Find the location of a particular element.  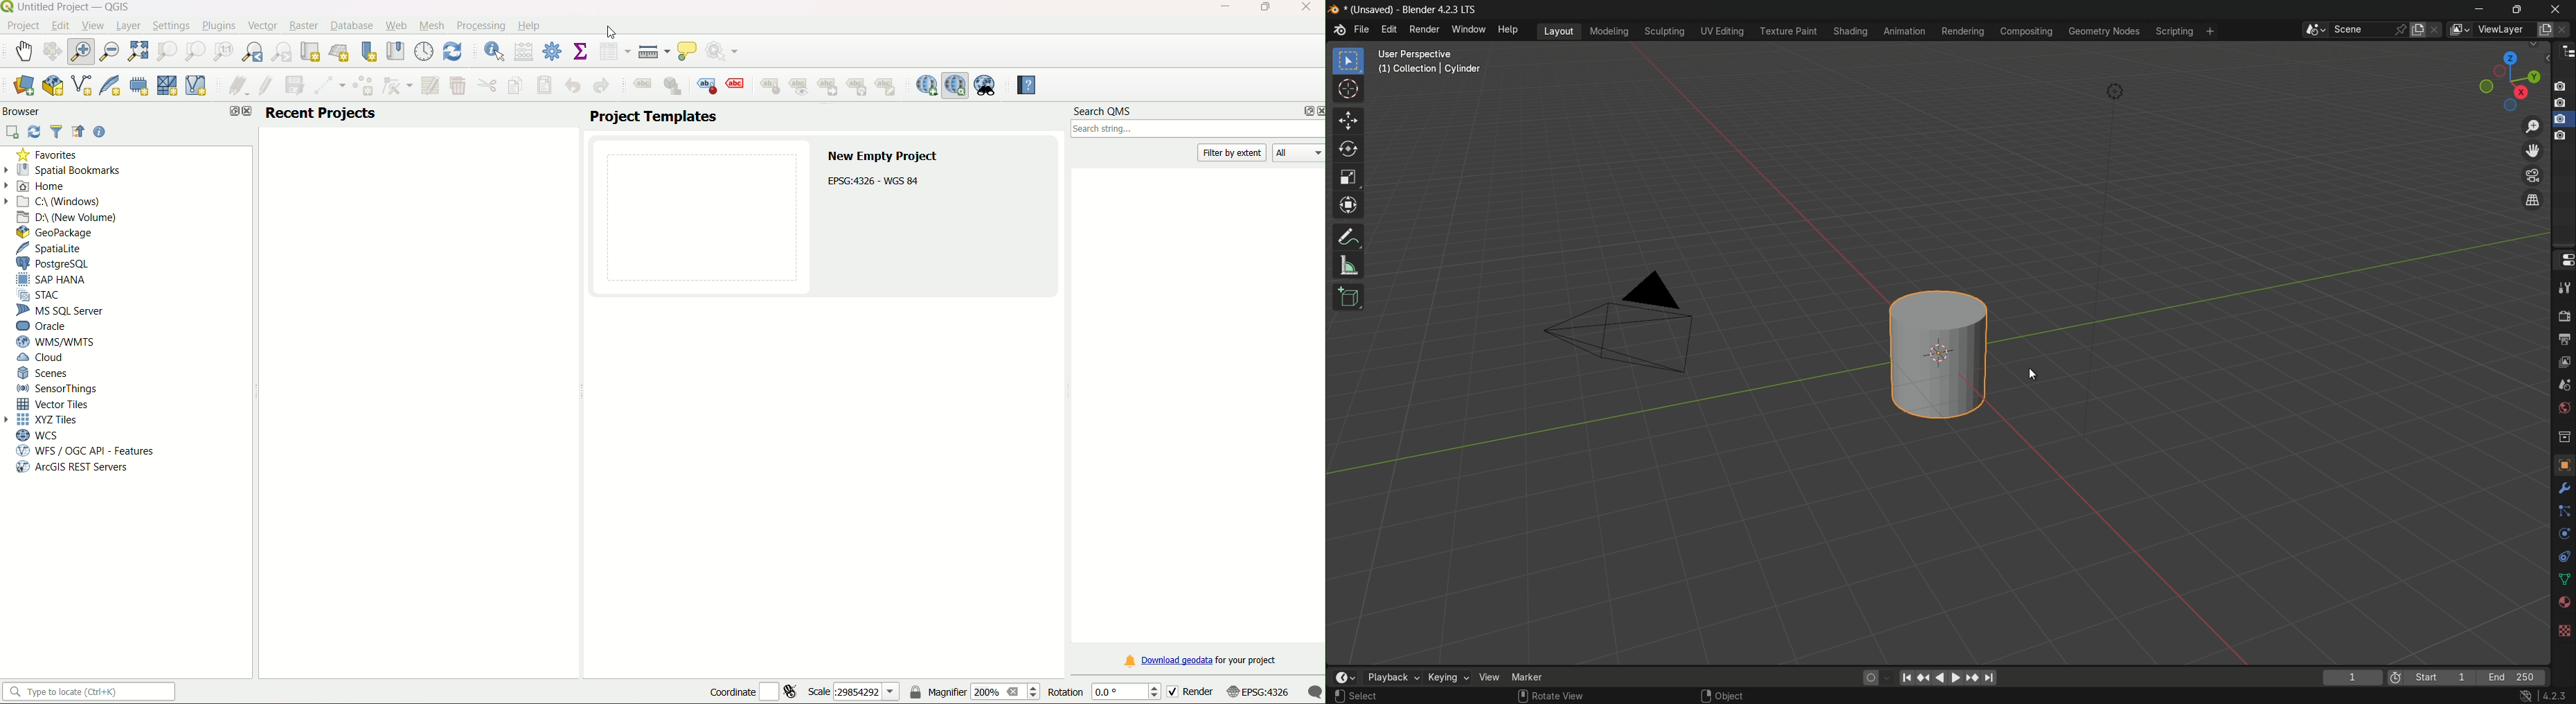

zoom in is located at coordinates (84, 51).